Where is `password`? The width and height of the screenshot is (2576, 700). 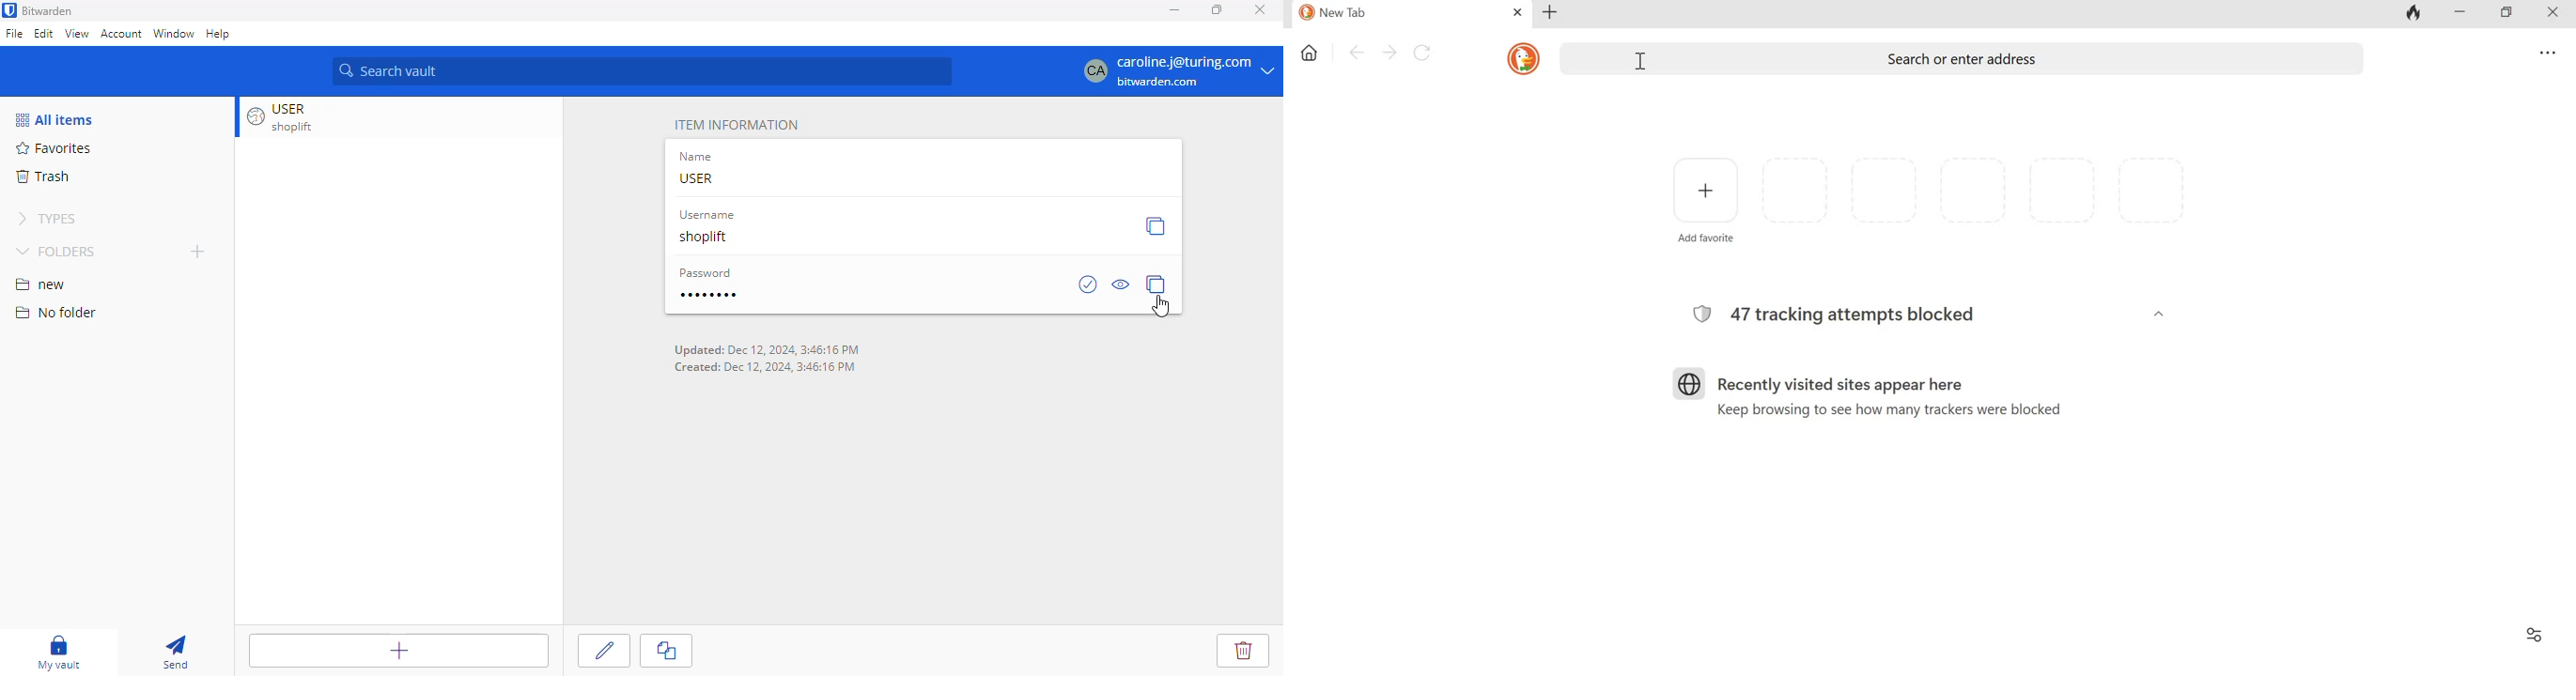 password is located at coordinates (706, 272).